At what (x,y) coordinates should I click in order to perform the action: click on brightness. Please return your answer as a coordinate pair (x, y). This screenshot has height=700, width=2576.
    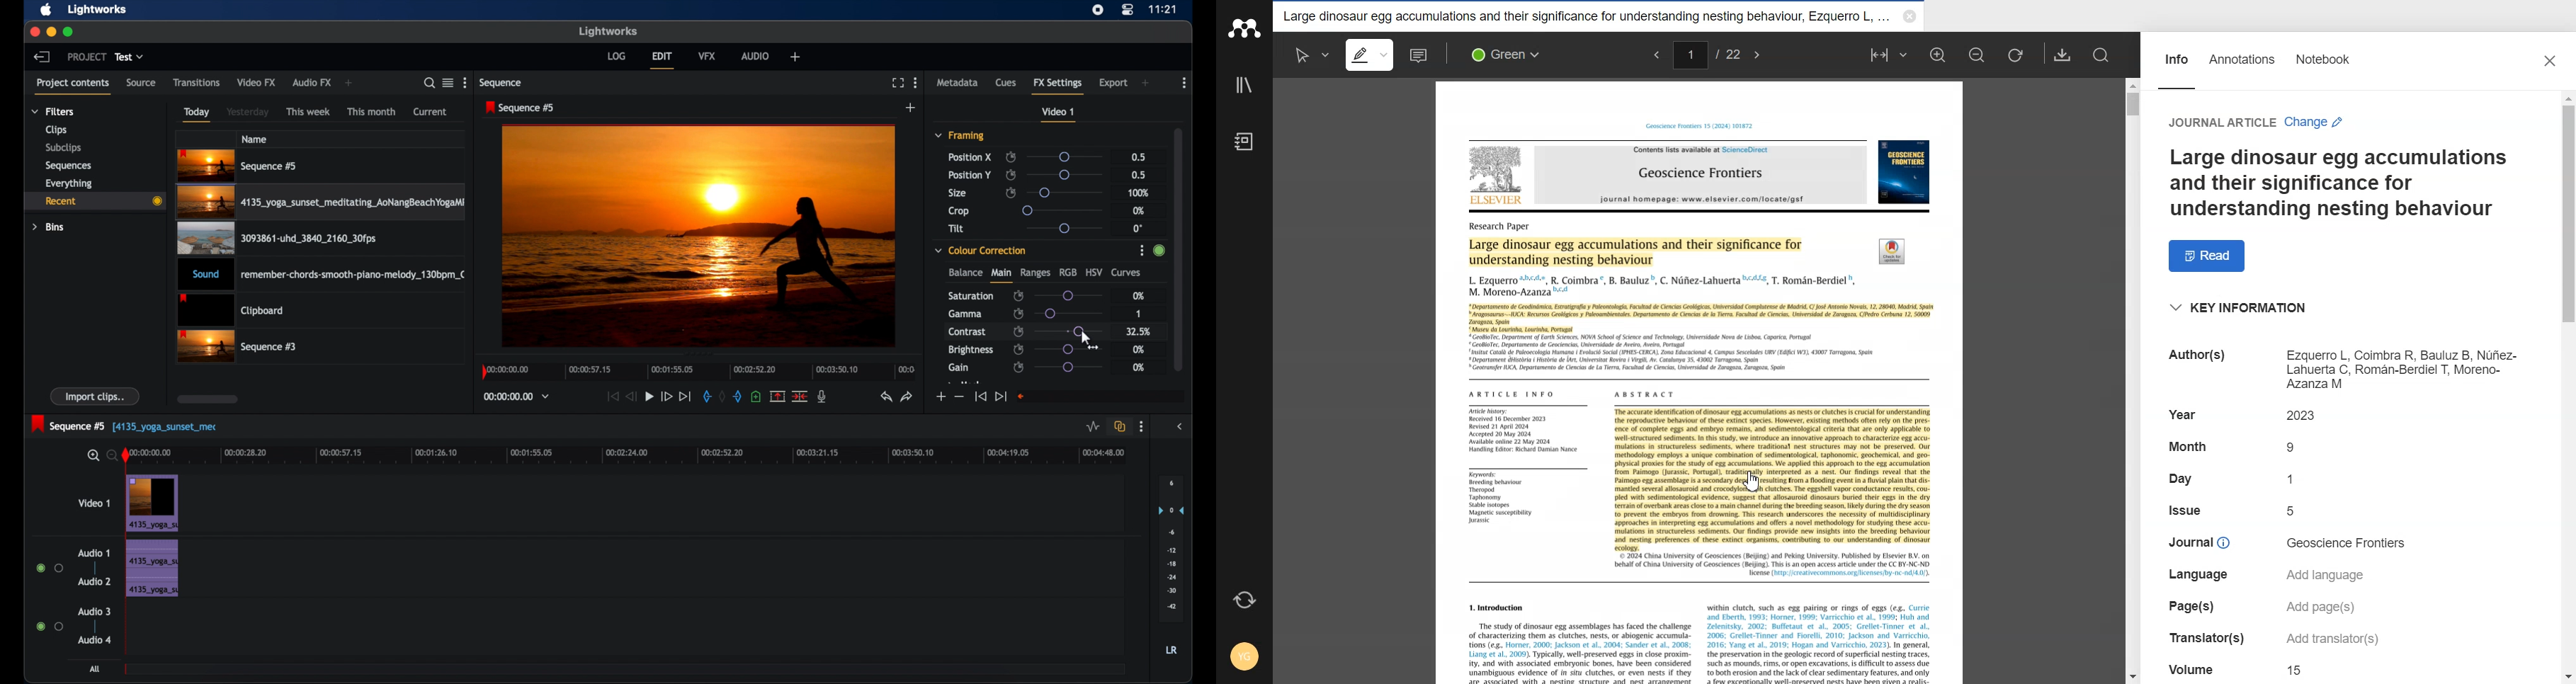
    Looking at the image, I should click on (970, 350).